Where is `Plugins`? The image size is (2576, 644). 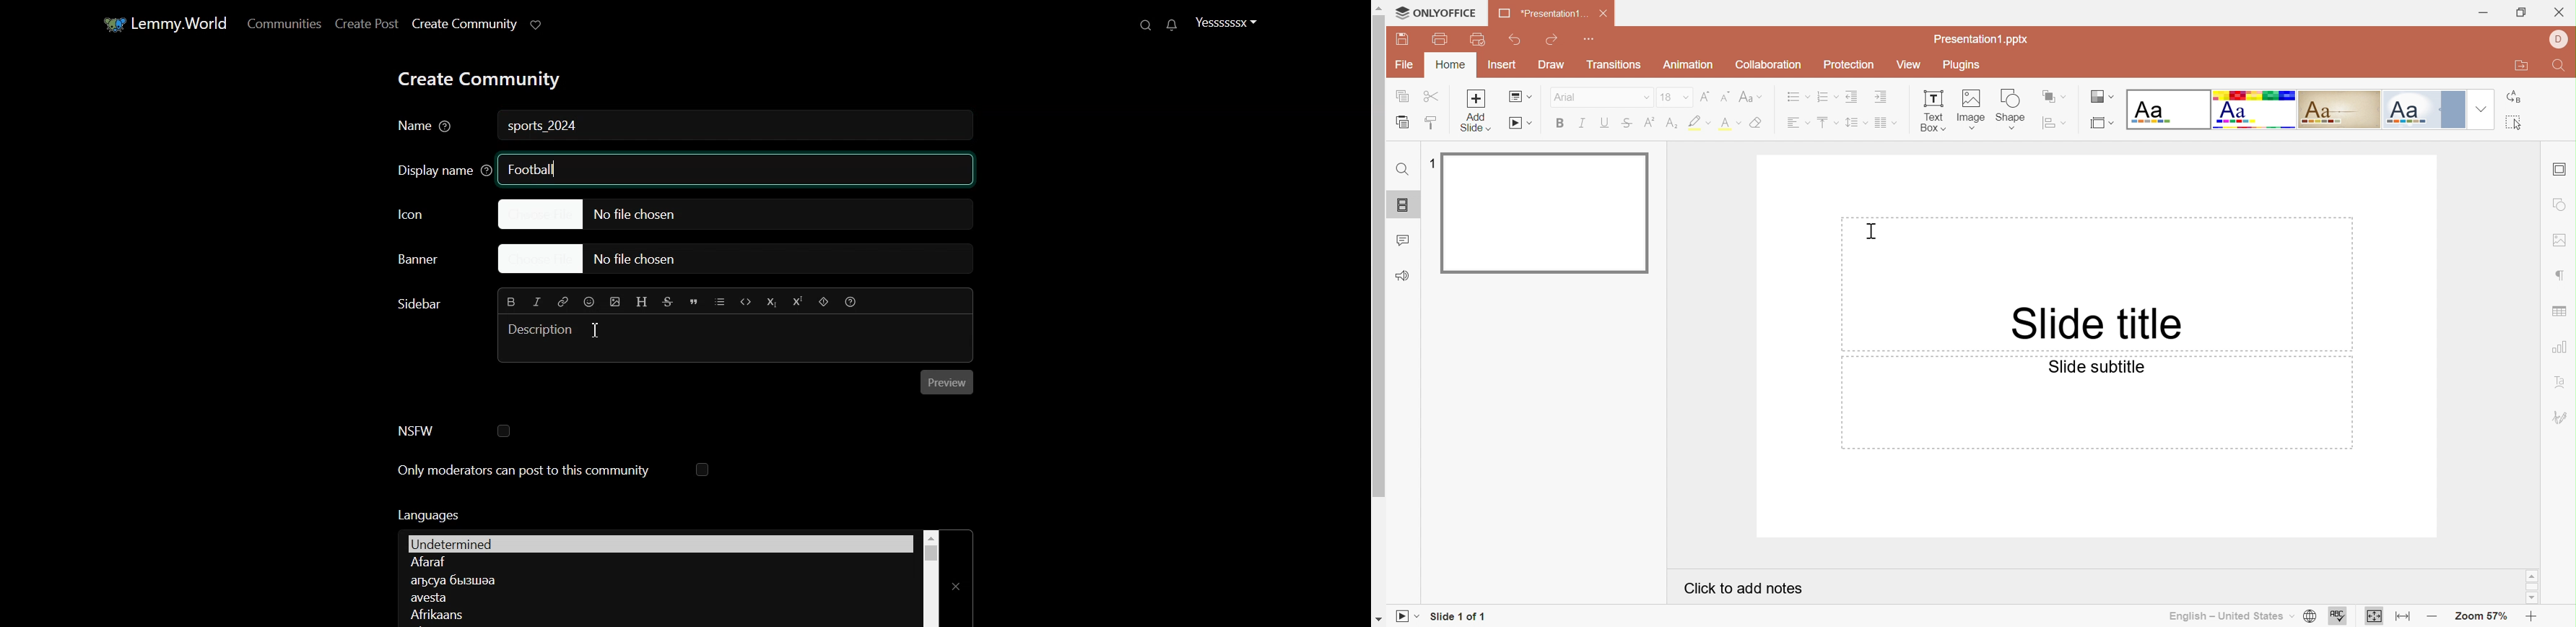 Plugins is located at coordinates (1964, 65).